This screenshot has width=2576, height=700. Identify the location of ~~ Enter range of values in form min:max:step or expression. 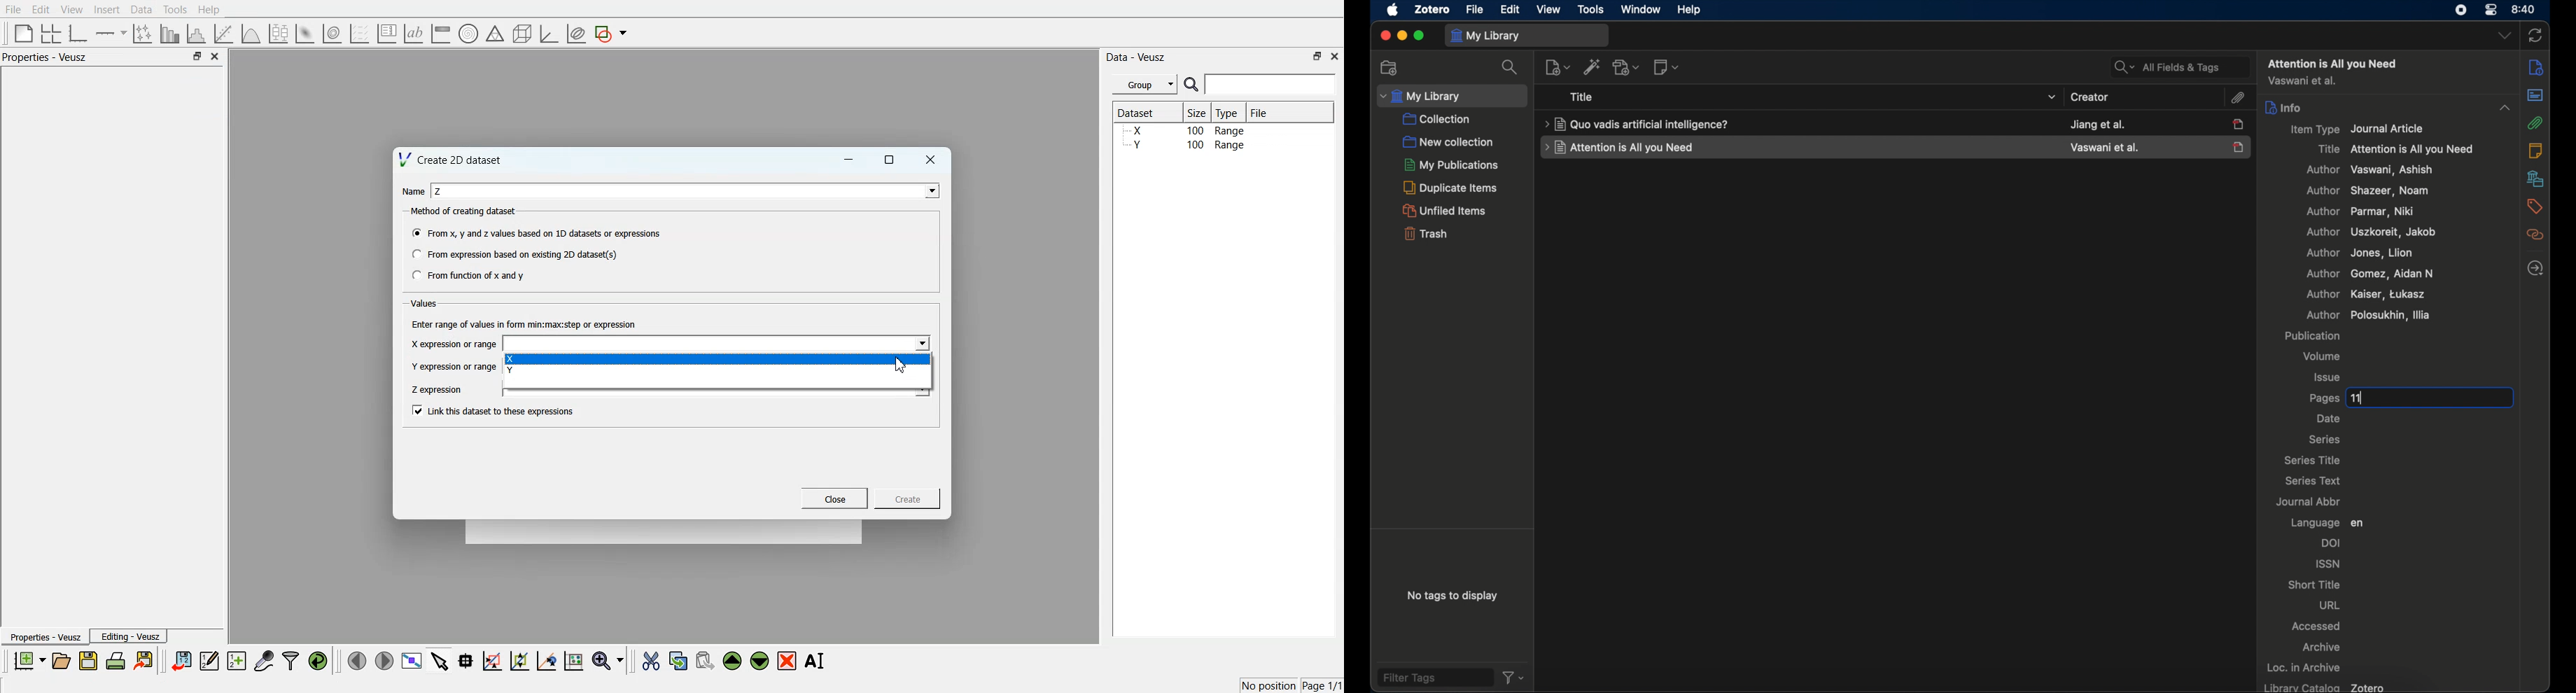
(524, 323).